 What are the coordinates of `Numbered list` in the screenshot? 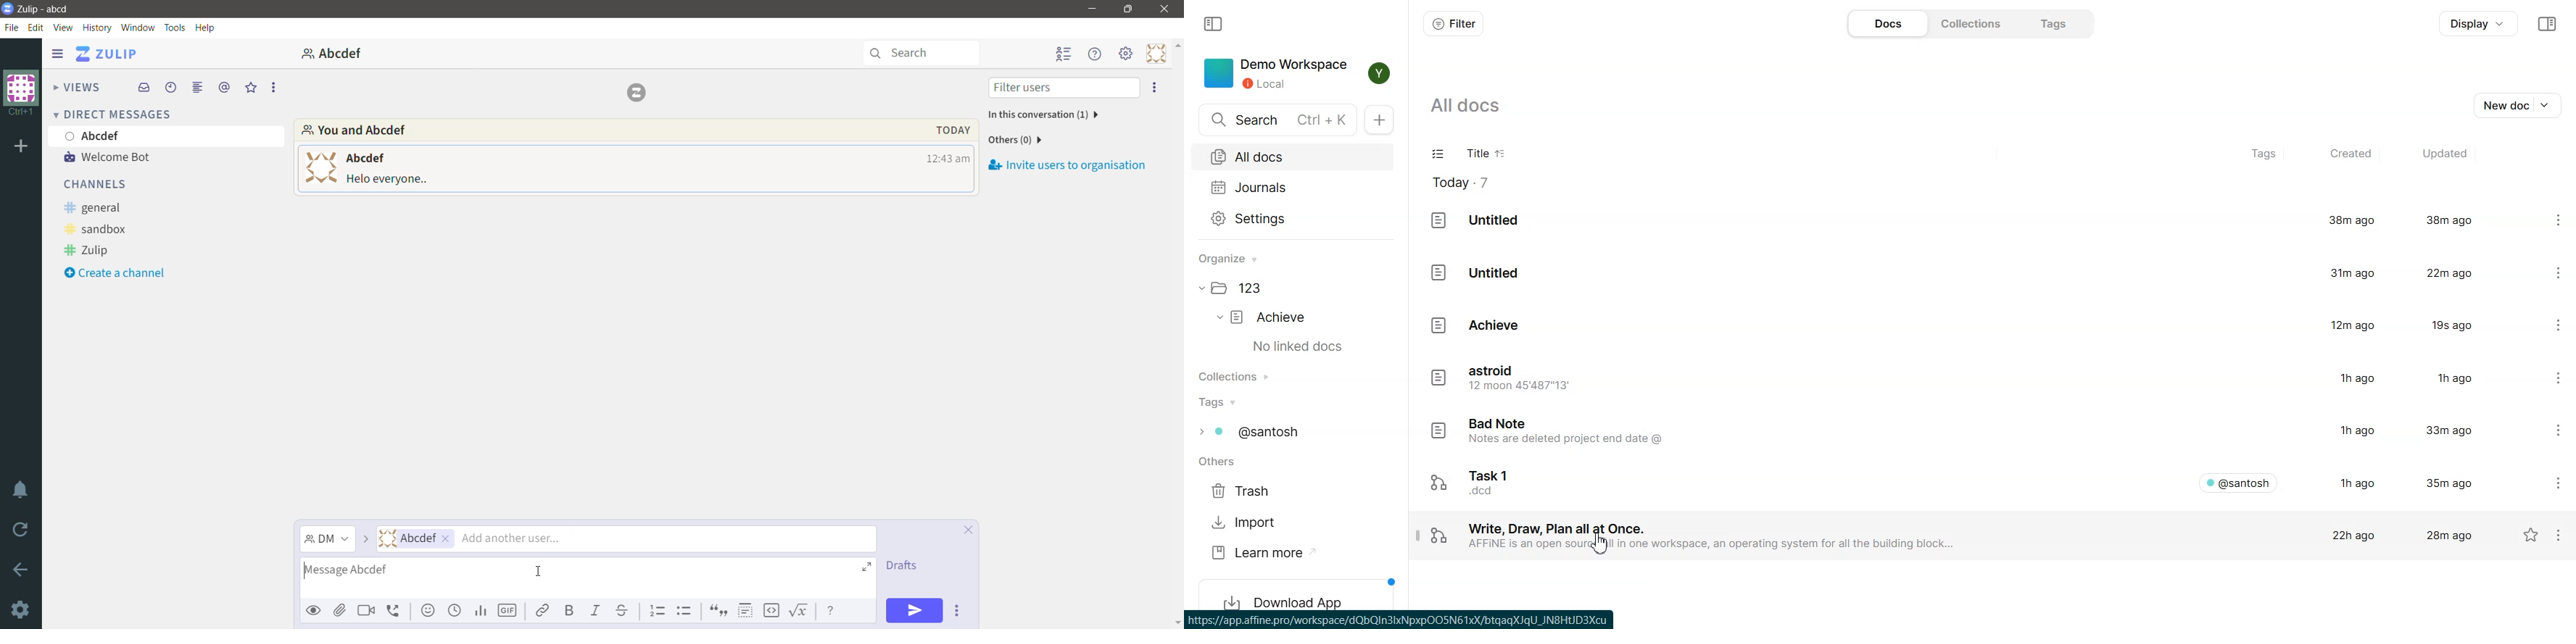 It's located at (657, 610).